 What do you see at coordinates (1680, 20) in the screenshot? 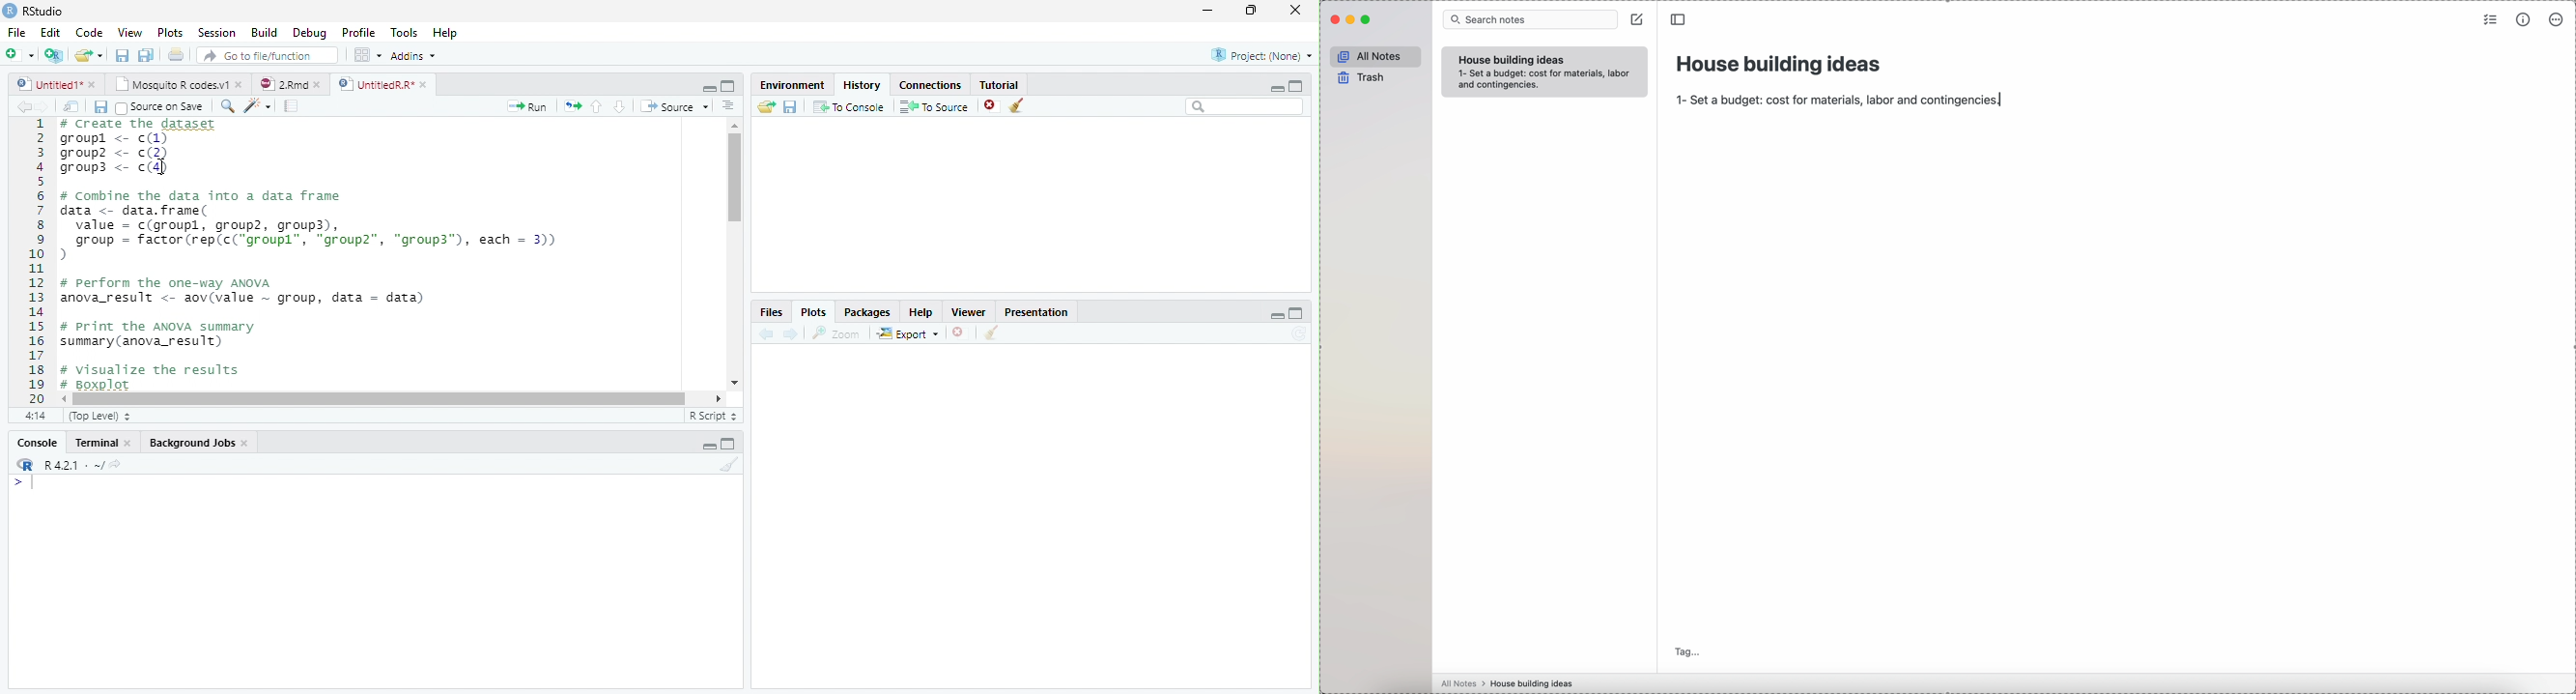
I see `toggle sidebar` at bounding box center [1680, 20].